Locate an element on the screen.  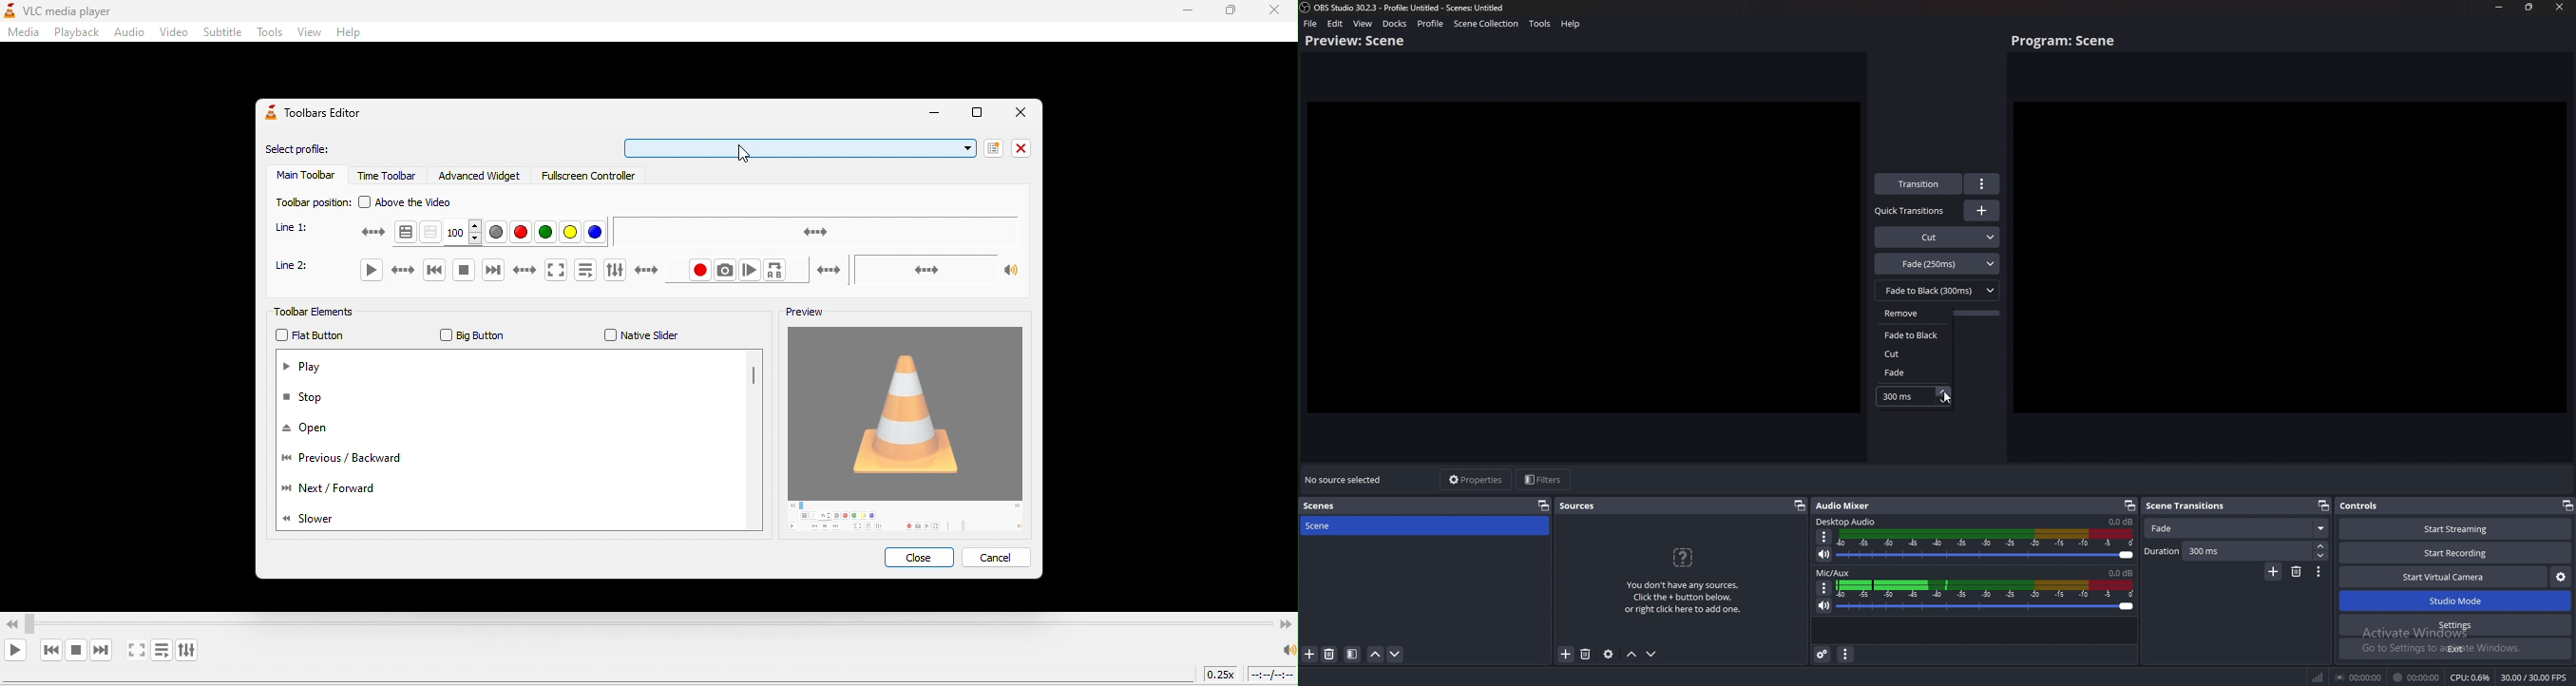
stop playback is located at coordinates (75, 650).